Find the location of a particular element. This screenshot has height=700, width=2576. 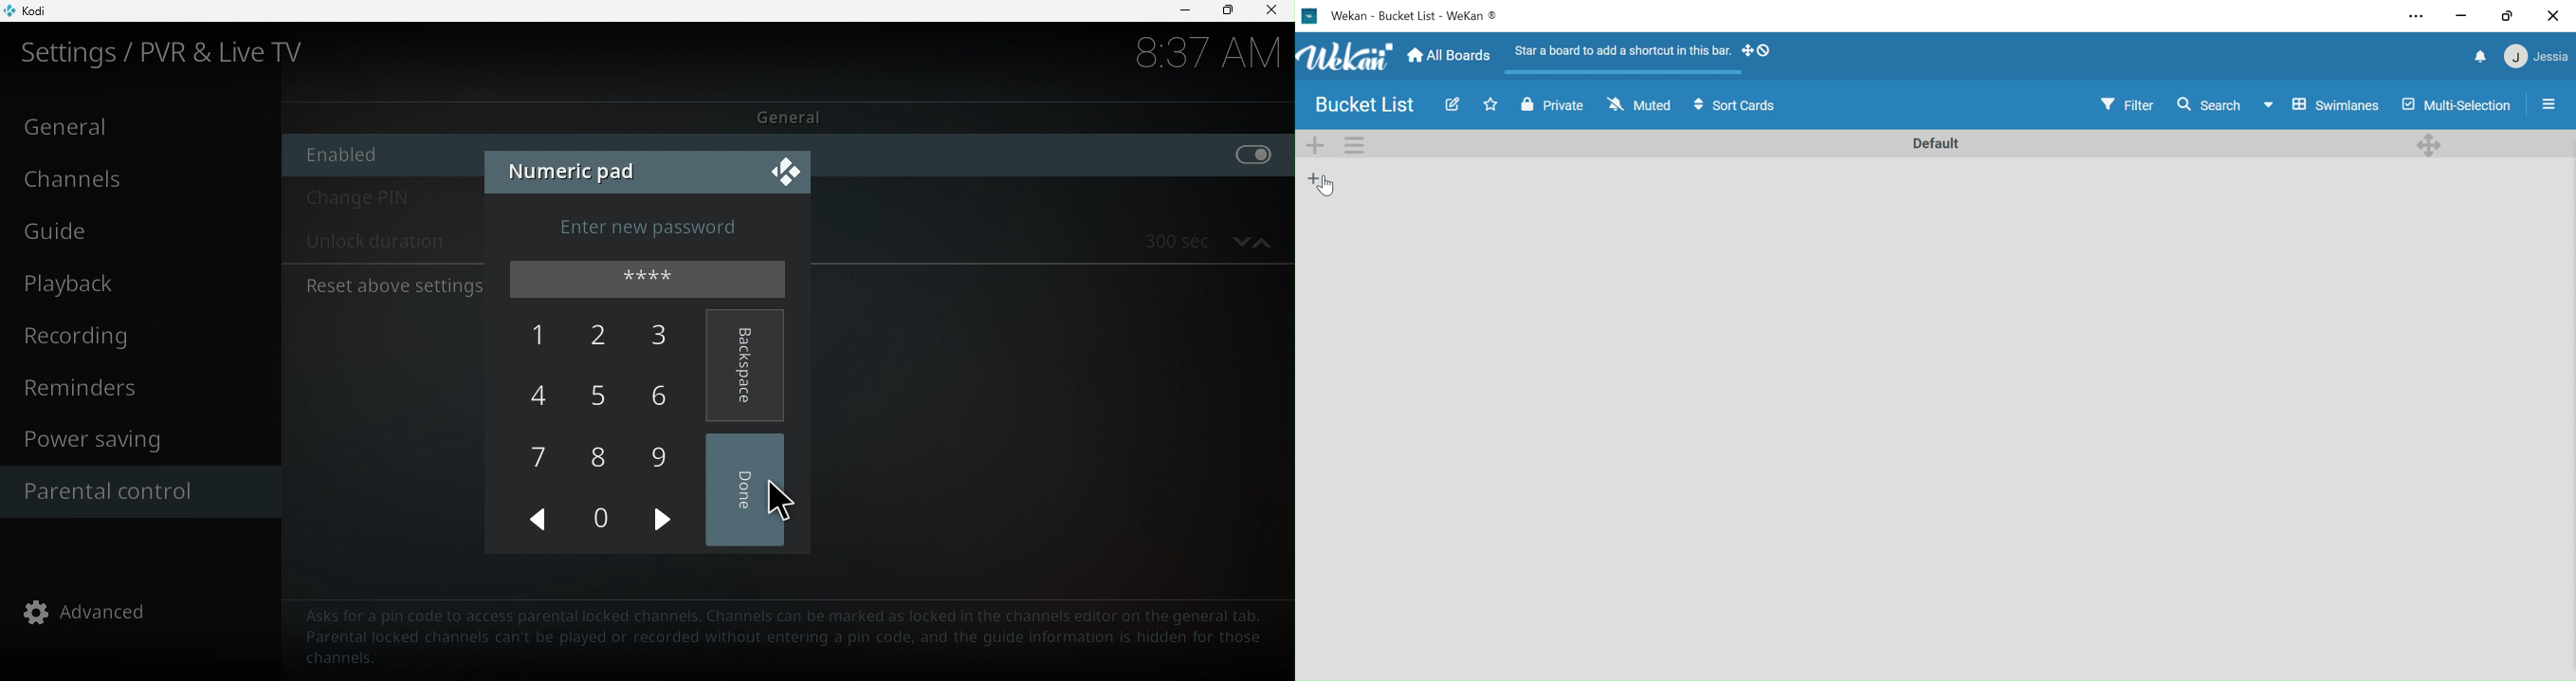

Open/Close Sidebar is located at coordinates (2552, 103).